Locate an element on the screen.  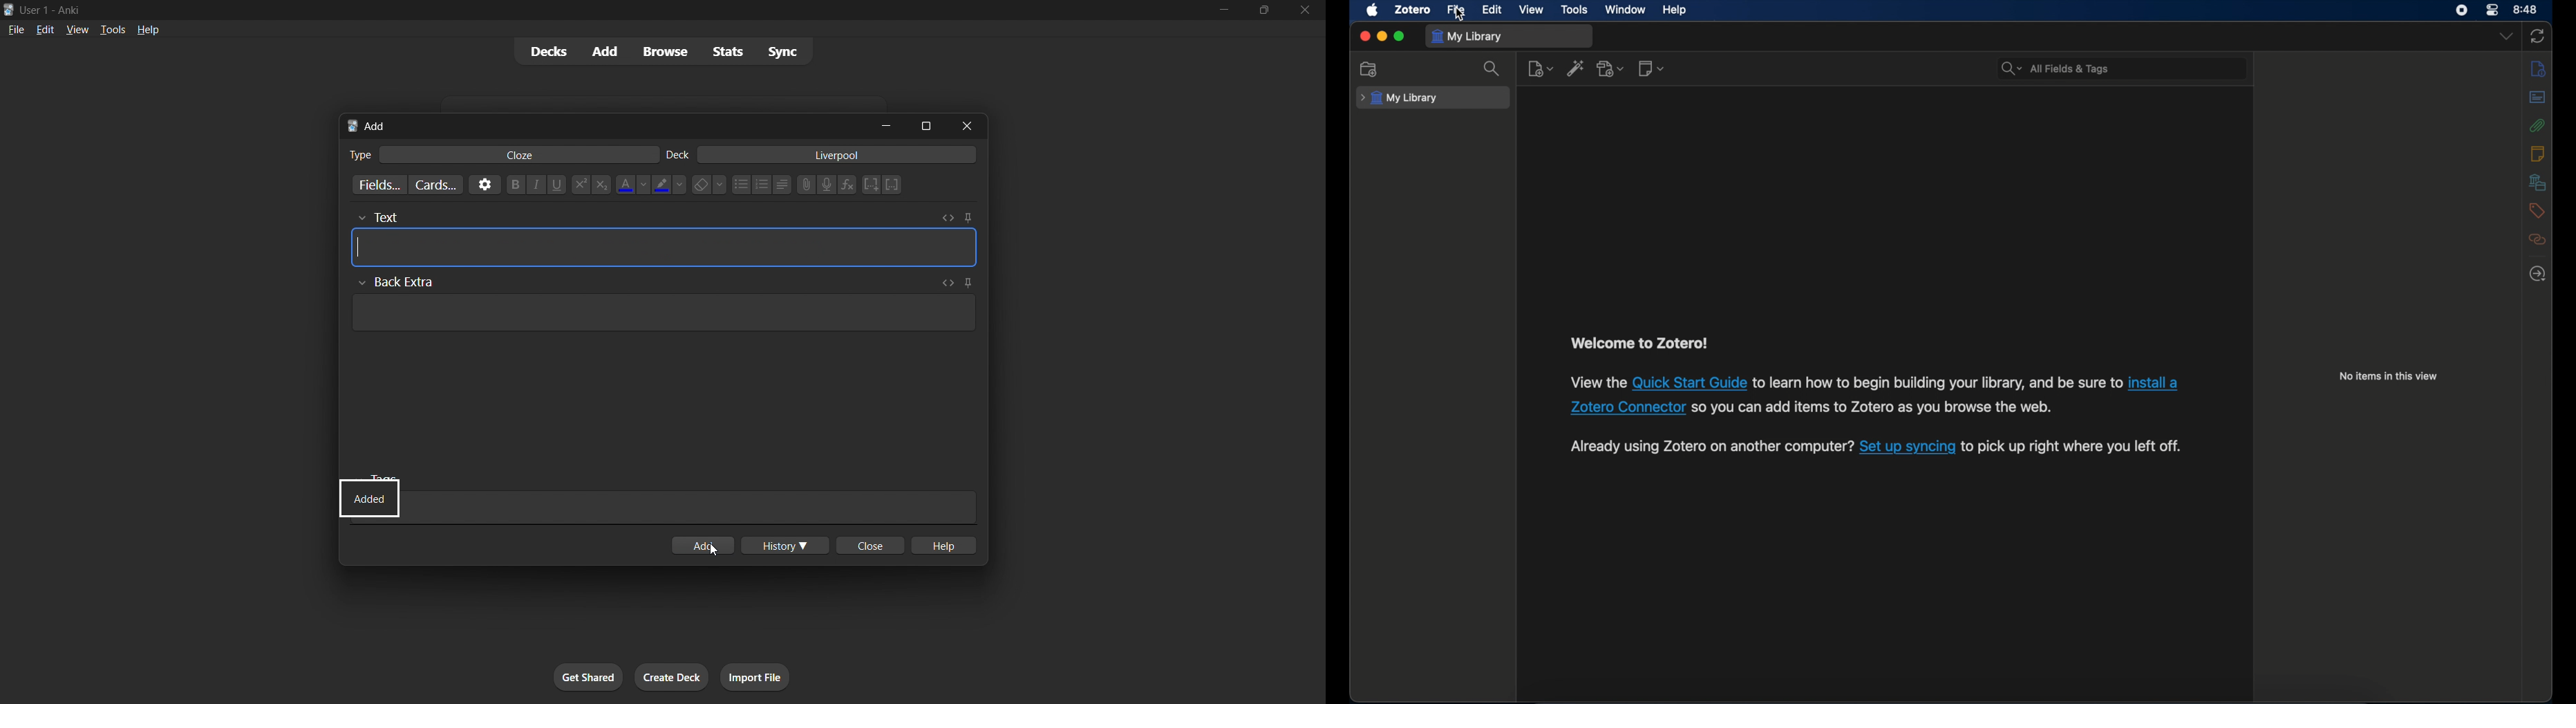
erase formatting is located at coordinates (710, 187).